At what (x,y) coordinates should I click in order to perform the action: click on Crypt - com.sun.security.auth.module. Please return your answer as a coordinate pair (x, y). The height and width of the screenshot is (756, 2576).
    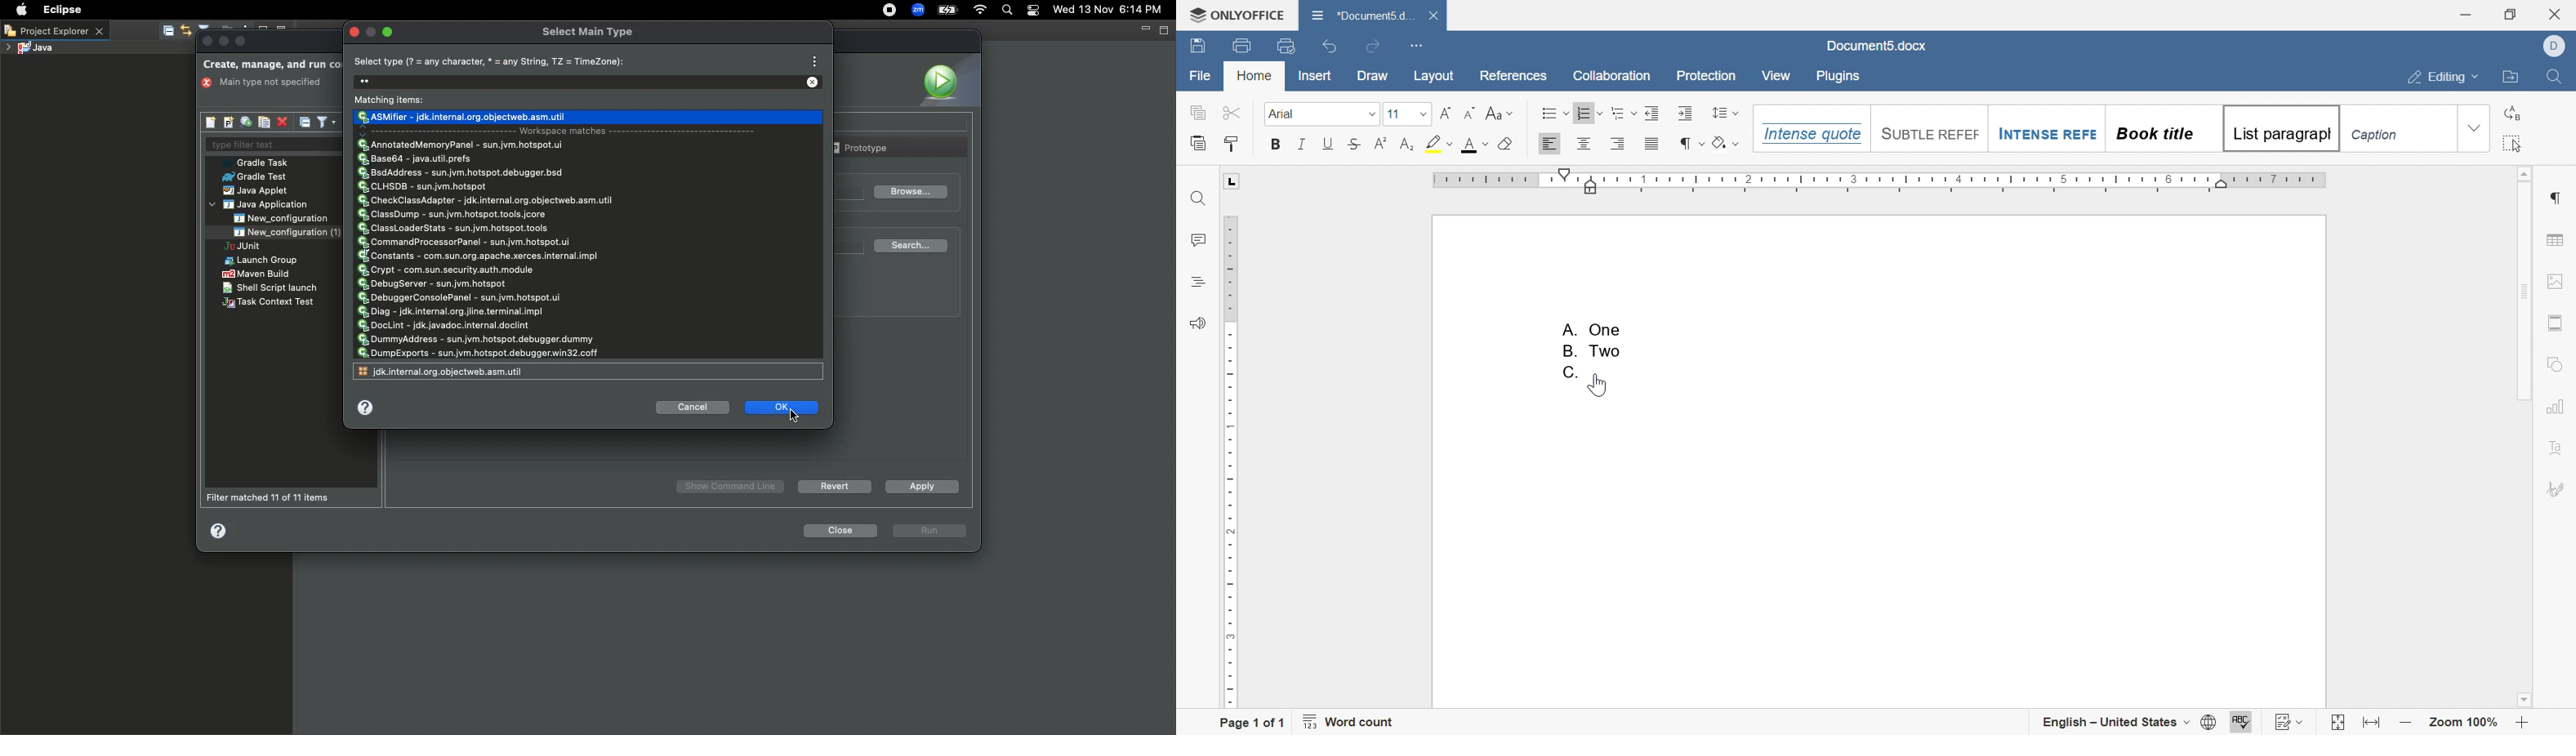
    Looking at the image, I should click on (447, 269).